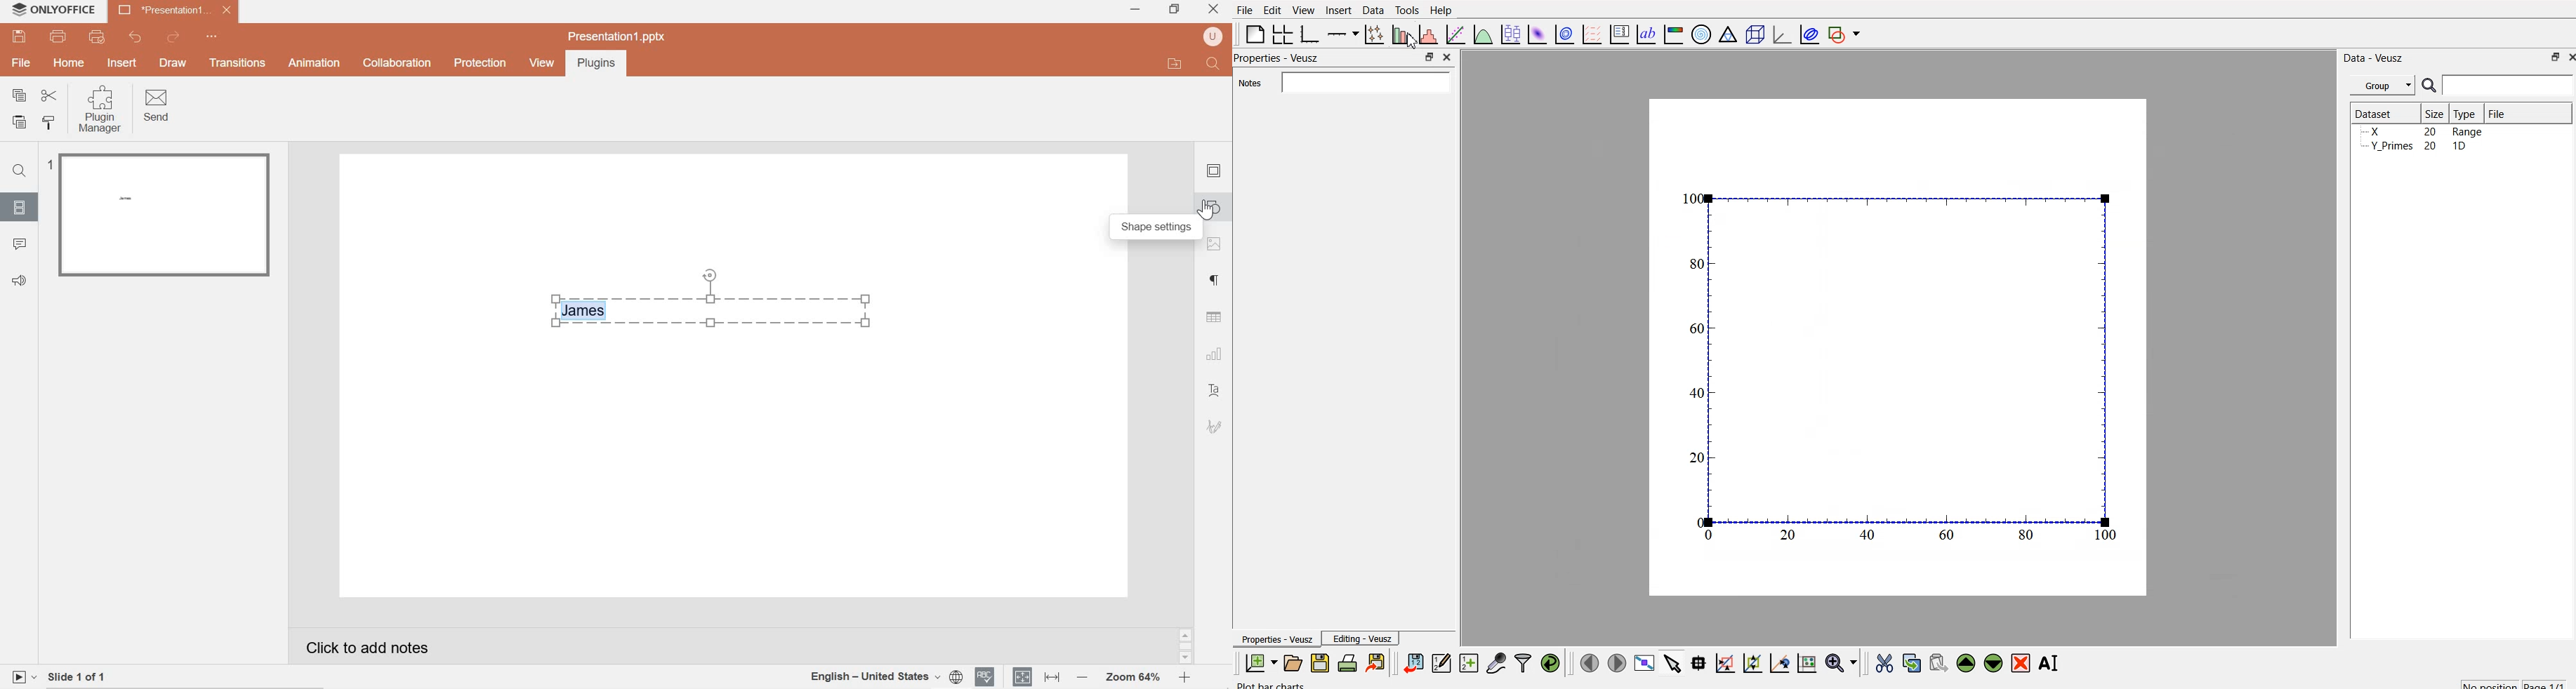  I want to click on quick access toolbar, so click(214, 37).